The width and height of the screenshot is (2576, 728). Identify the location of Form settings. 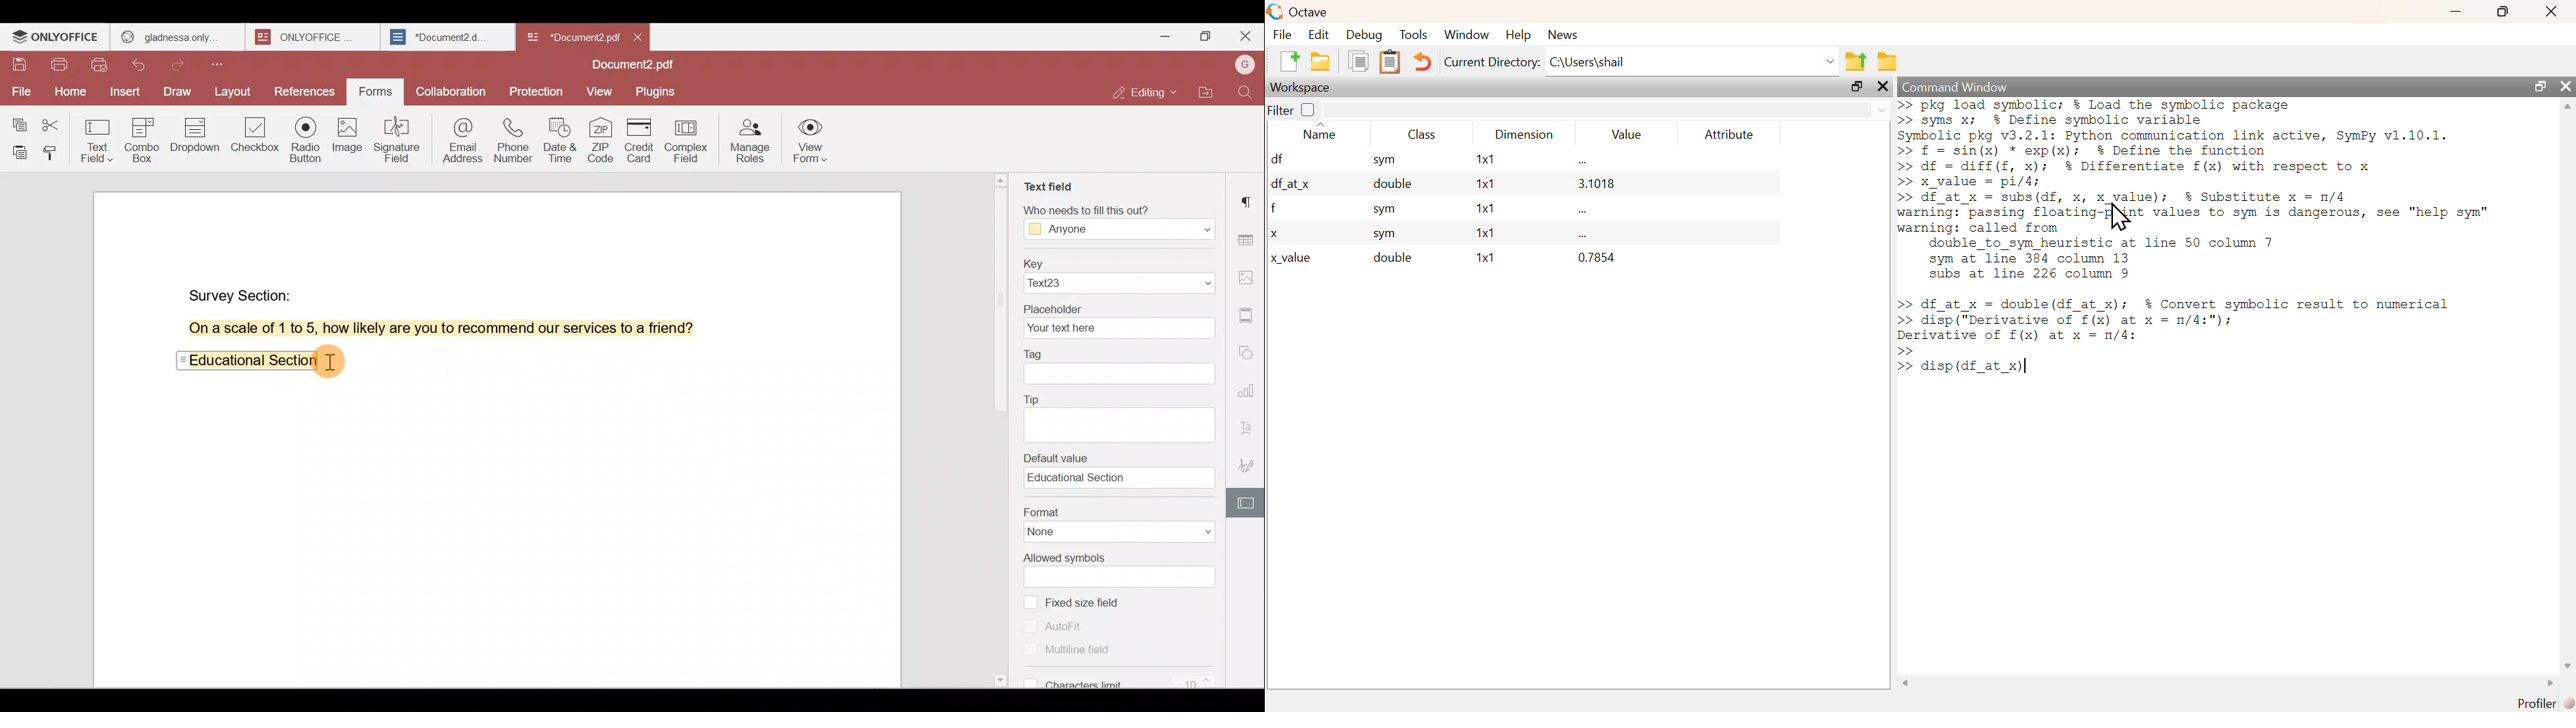
(1242, 503).